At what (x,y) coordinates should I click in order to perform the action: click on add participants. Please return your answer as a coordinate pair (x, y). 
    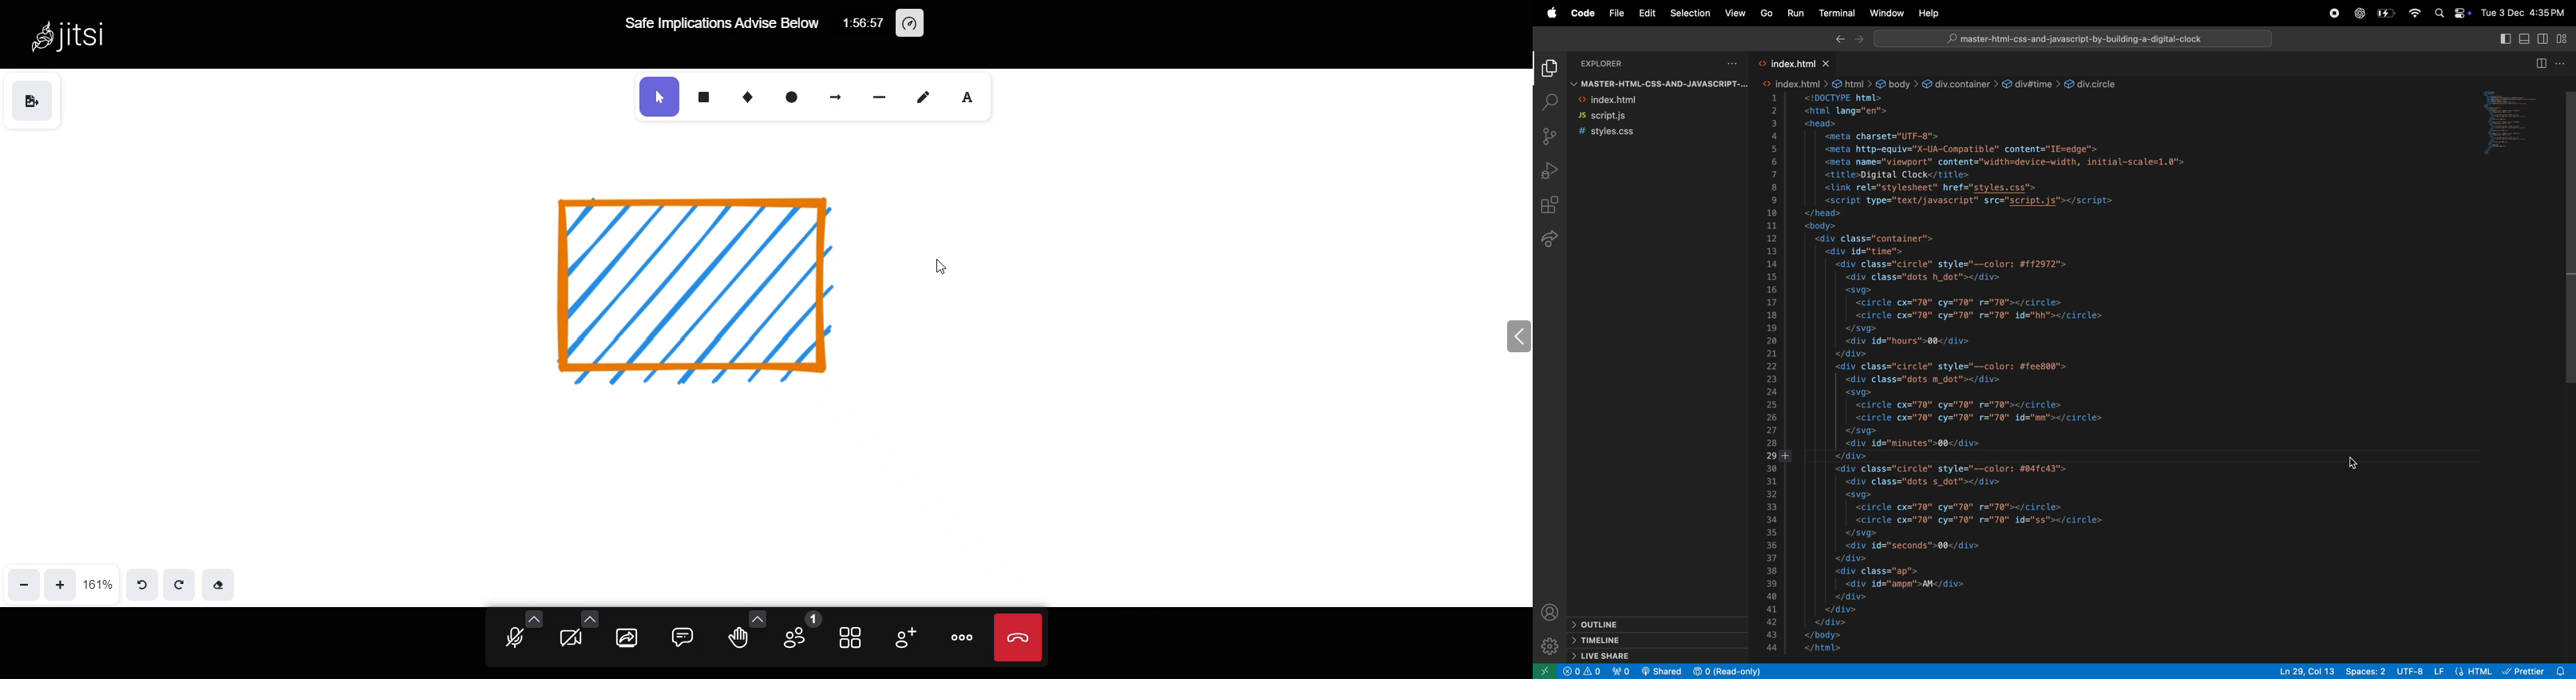
    Looking at the image, I should click on (900, 636).